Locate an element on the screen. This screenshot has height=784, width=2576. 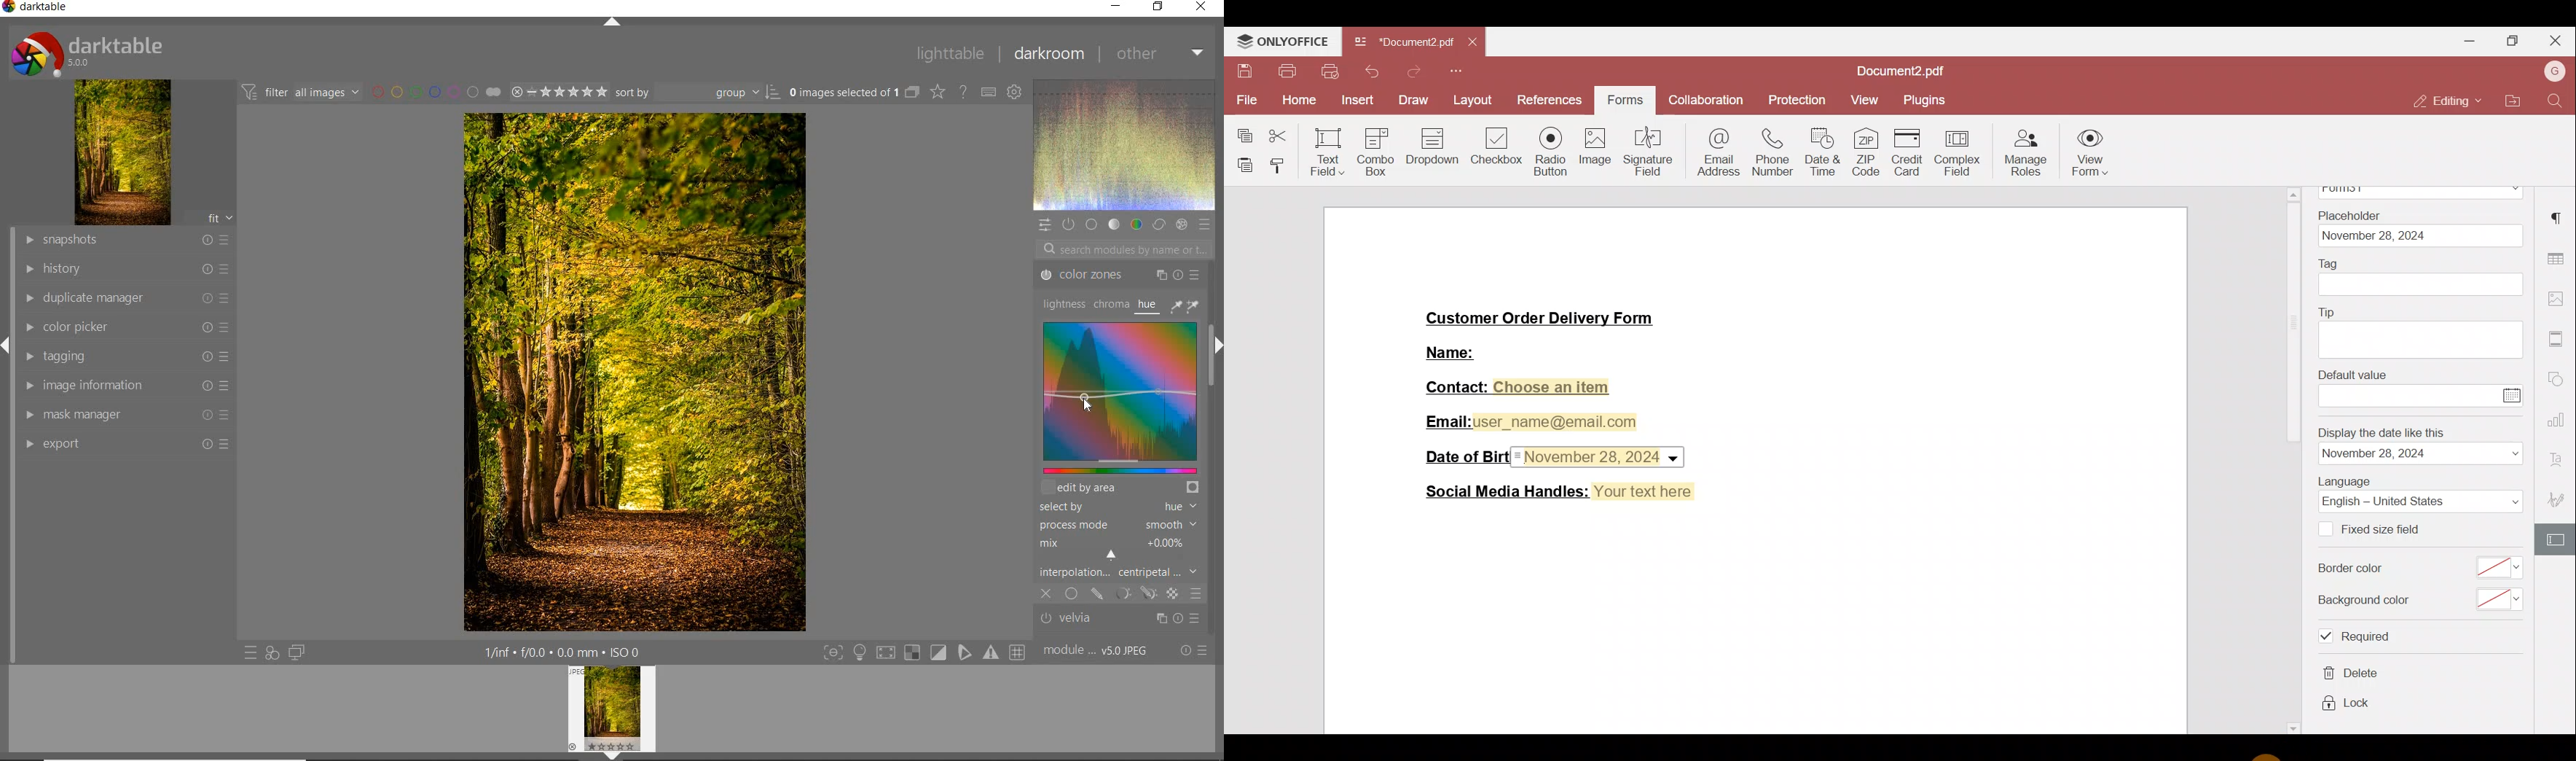
Form settings is located at coordinates (2558, 542).